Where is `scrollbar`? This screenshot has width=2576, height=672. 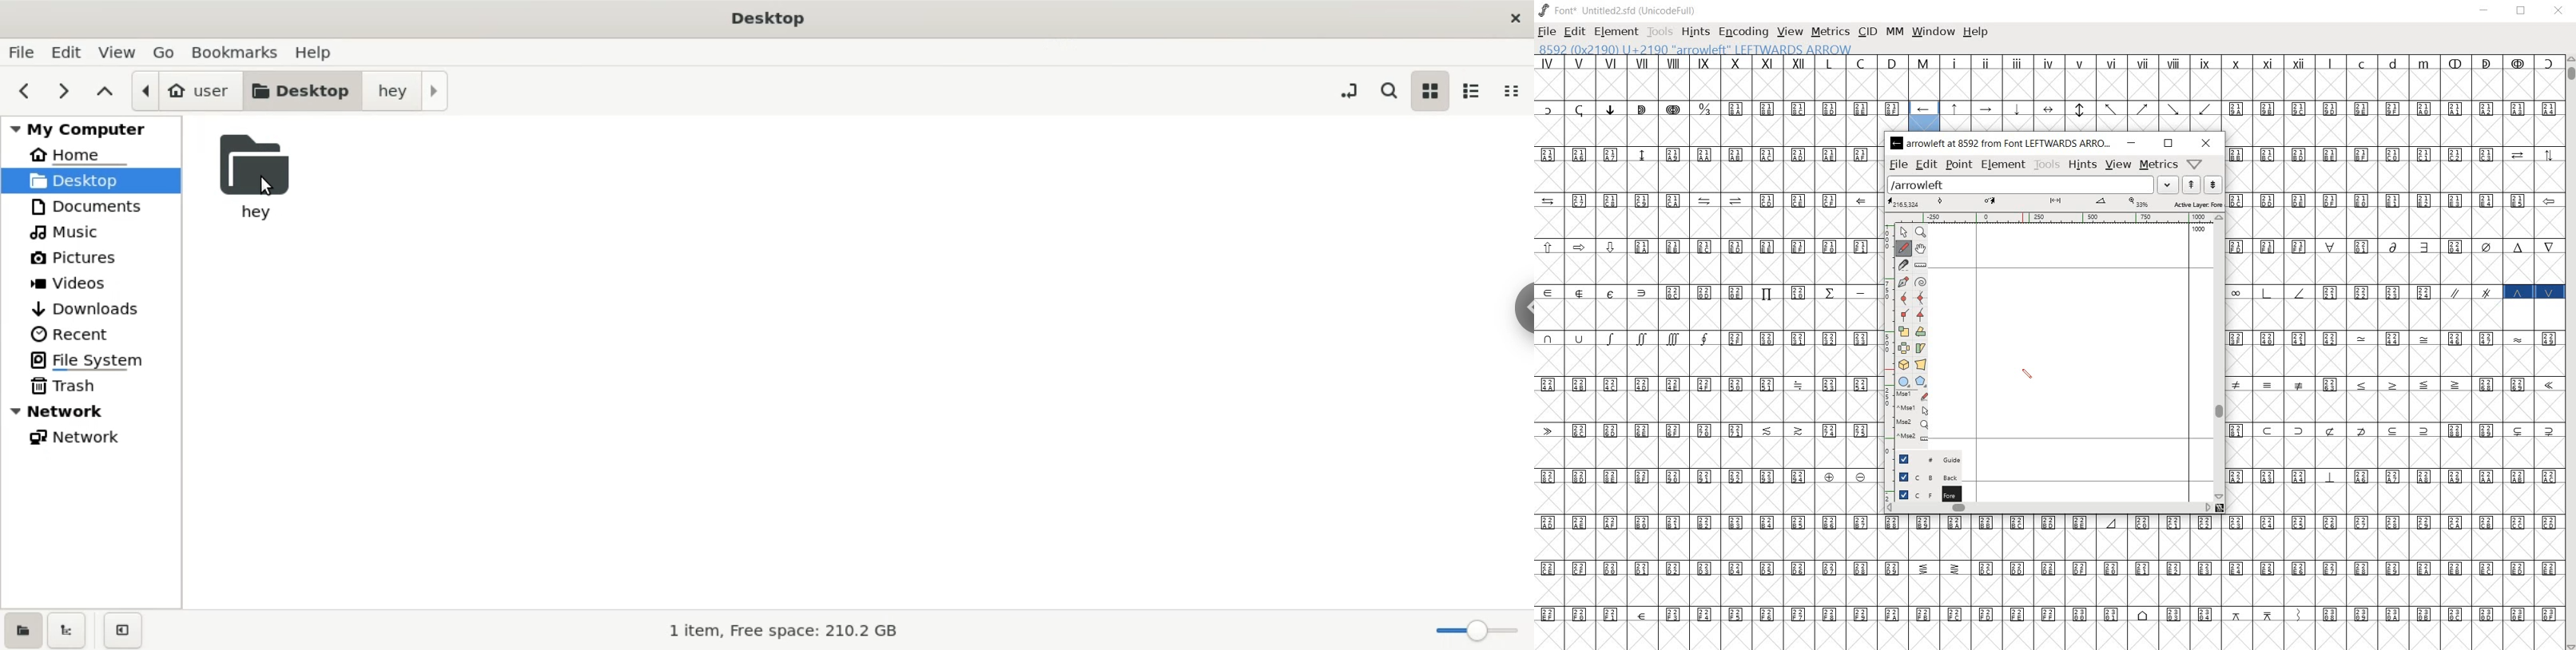 scrollbar is located at coordinates (2048, 508).